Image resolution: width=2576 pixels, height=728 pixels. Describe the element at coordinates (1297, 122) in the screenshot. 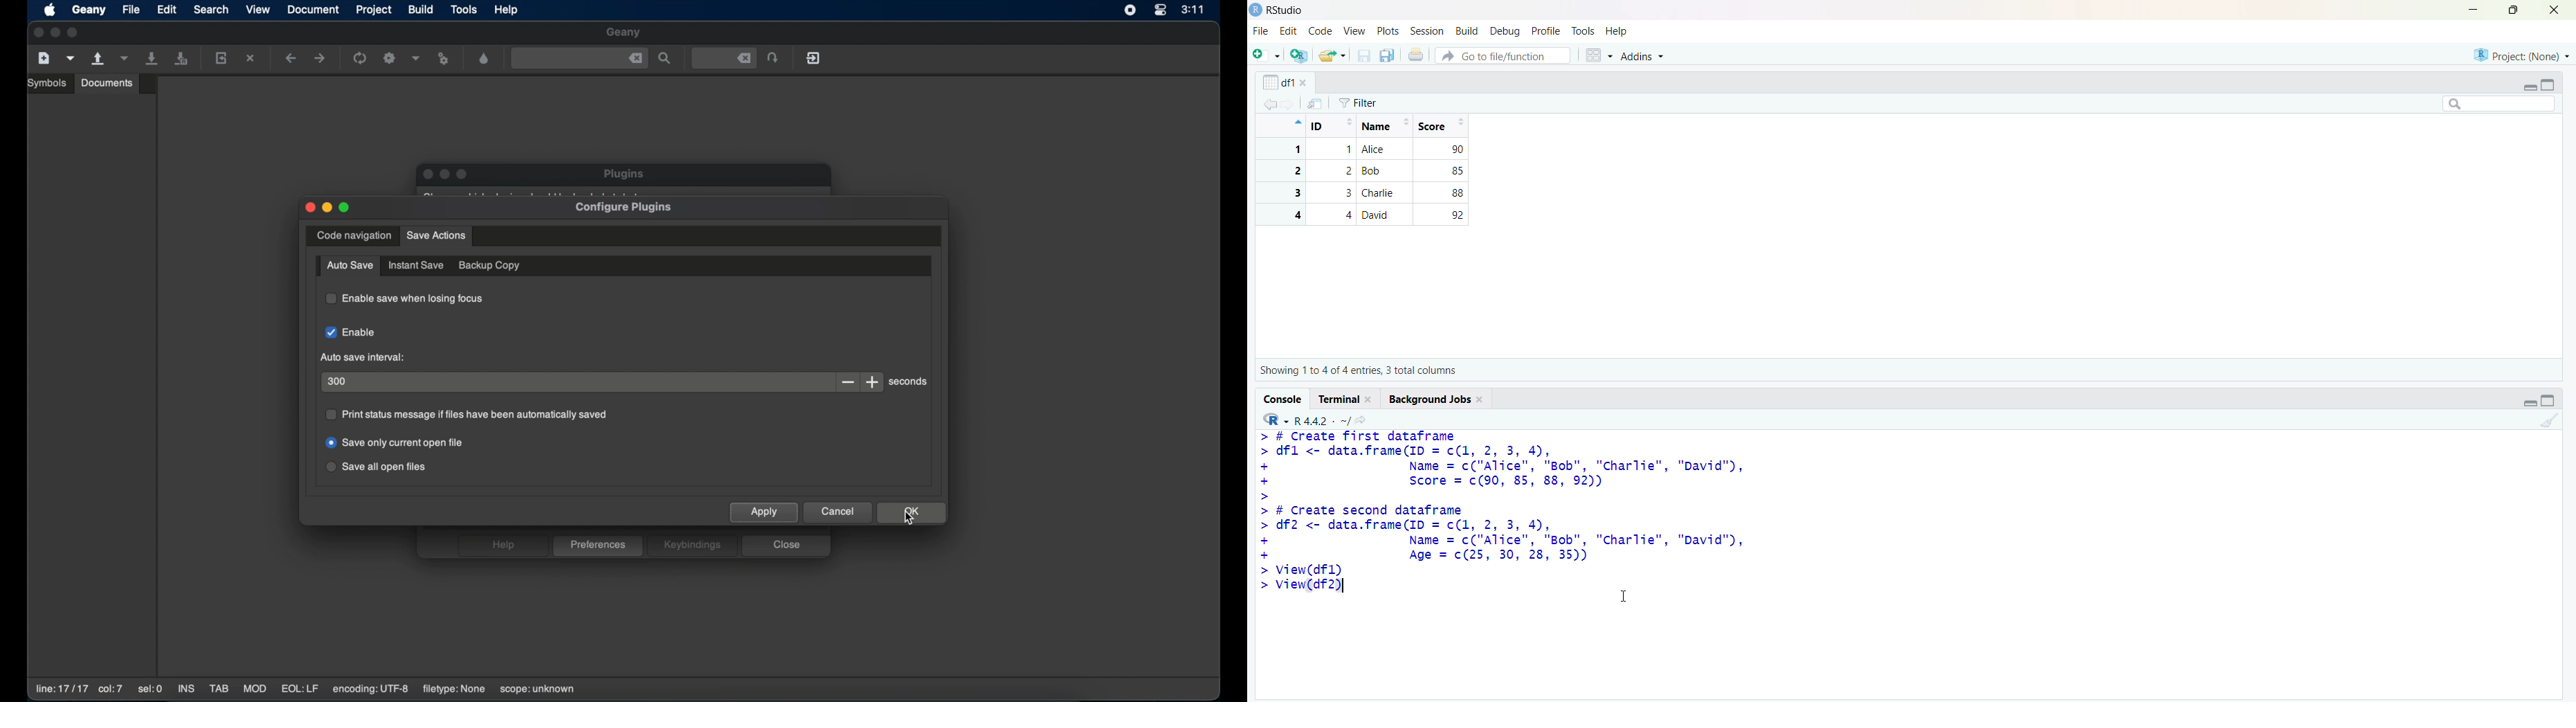

I see `icon` at that location.